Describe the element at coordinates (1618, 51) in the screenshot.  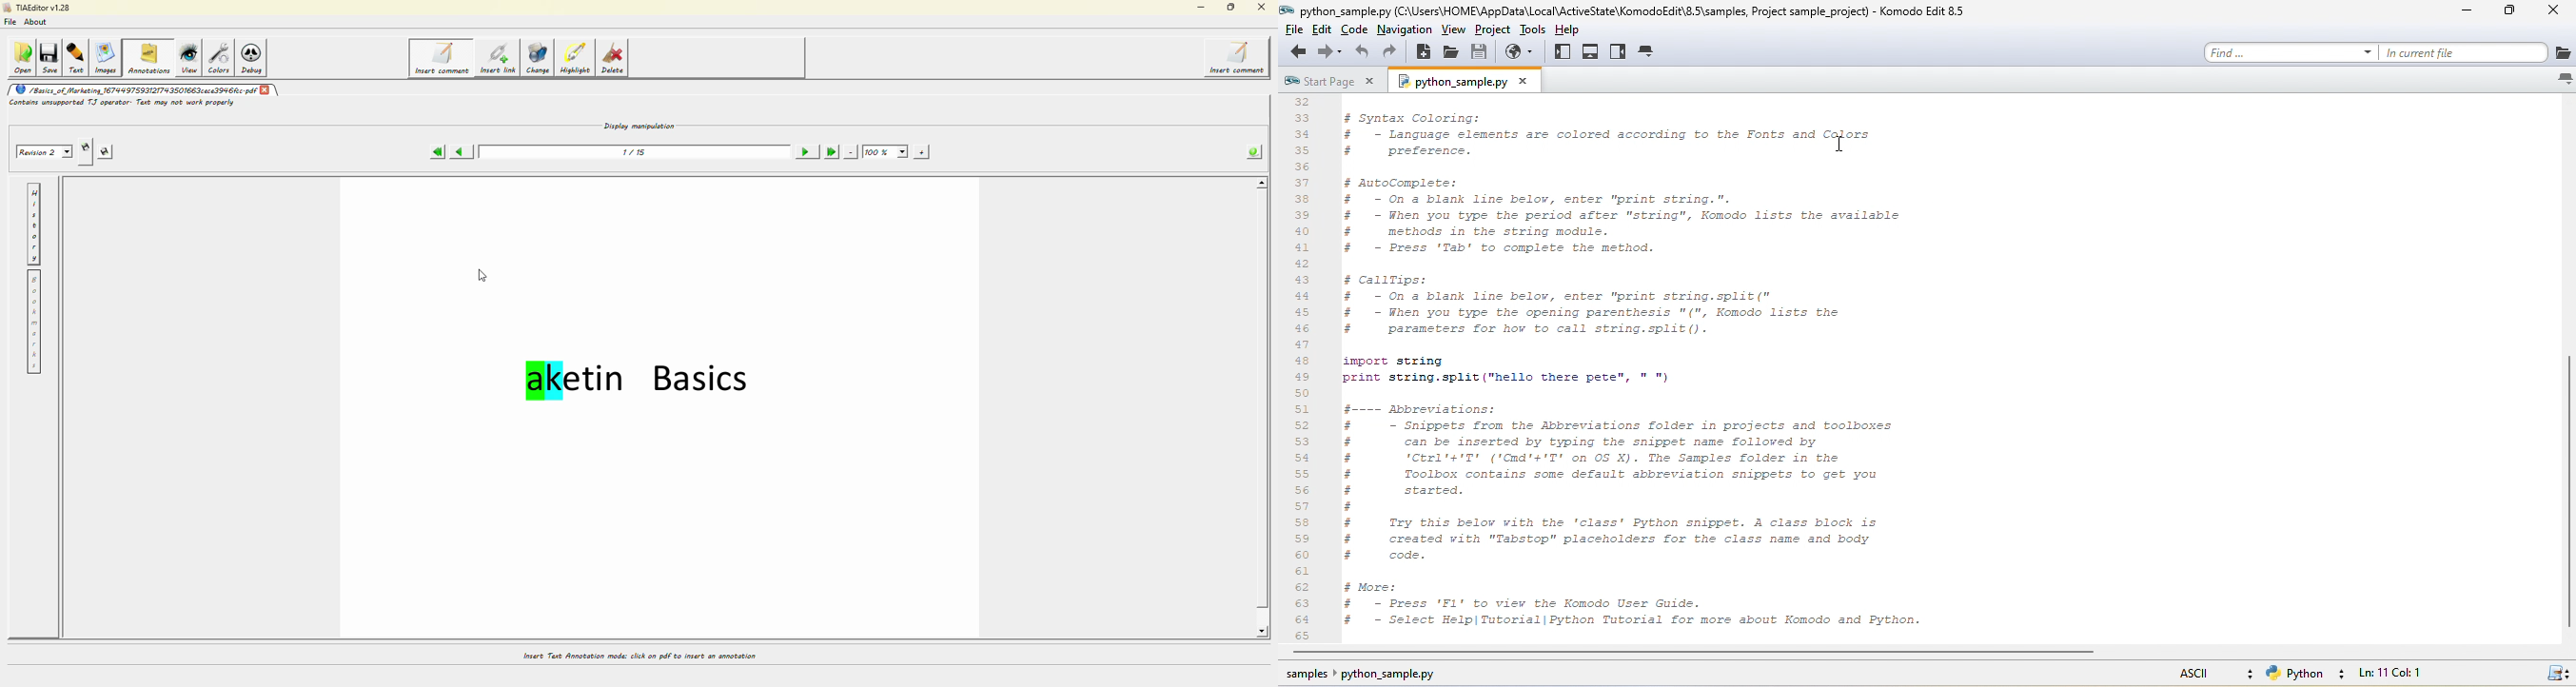
I see `right pane` at that location.